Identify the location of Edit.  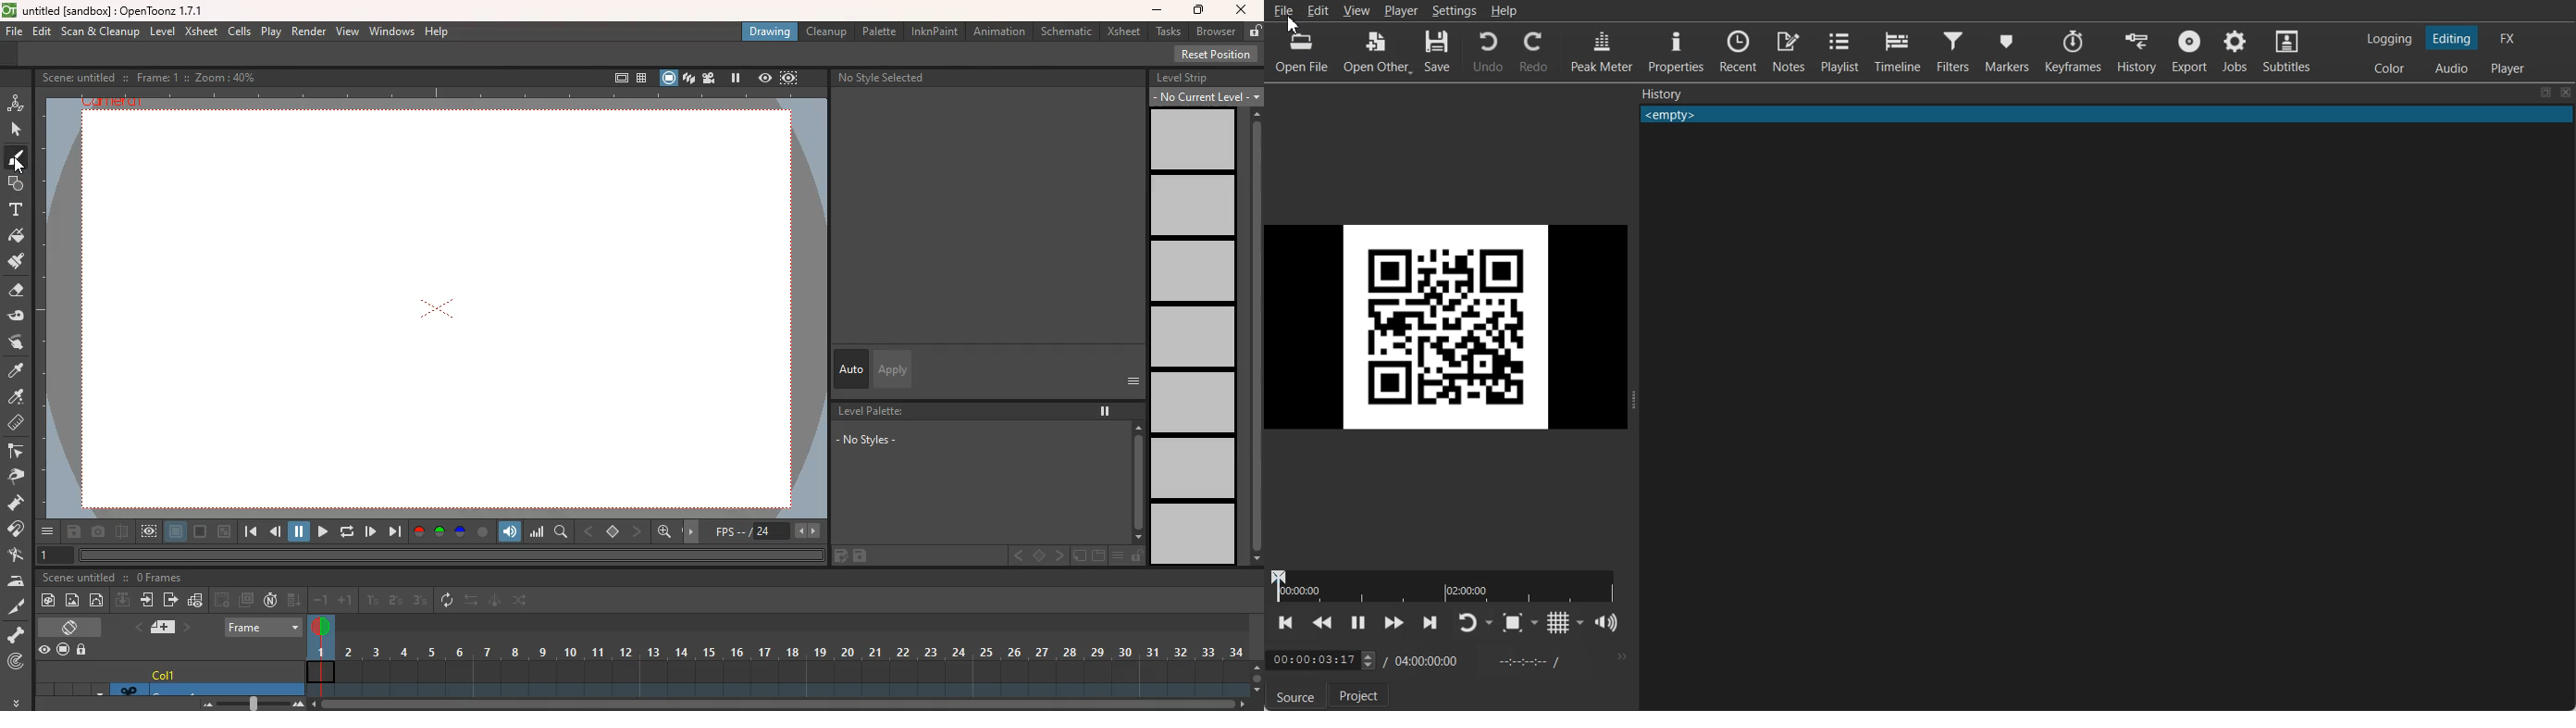
(1318, 10).